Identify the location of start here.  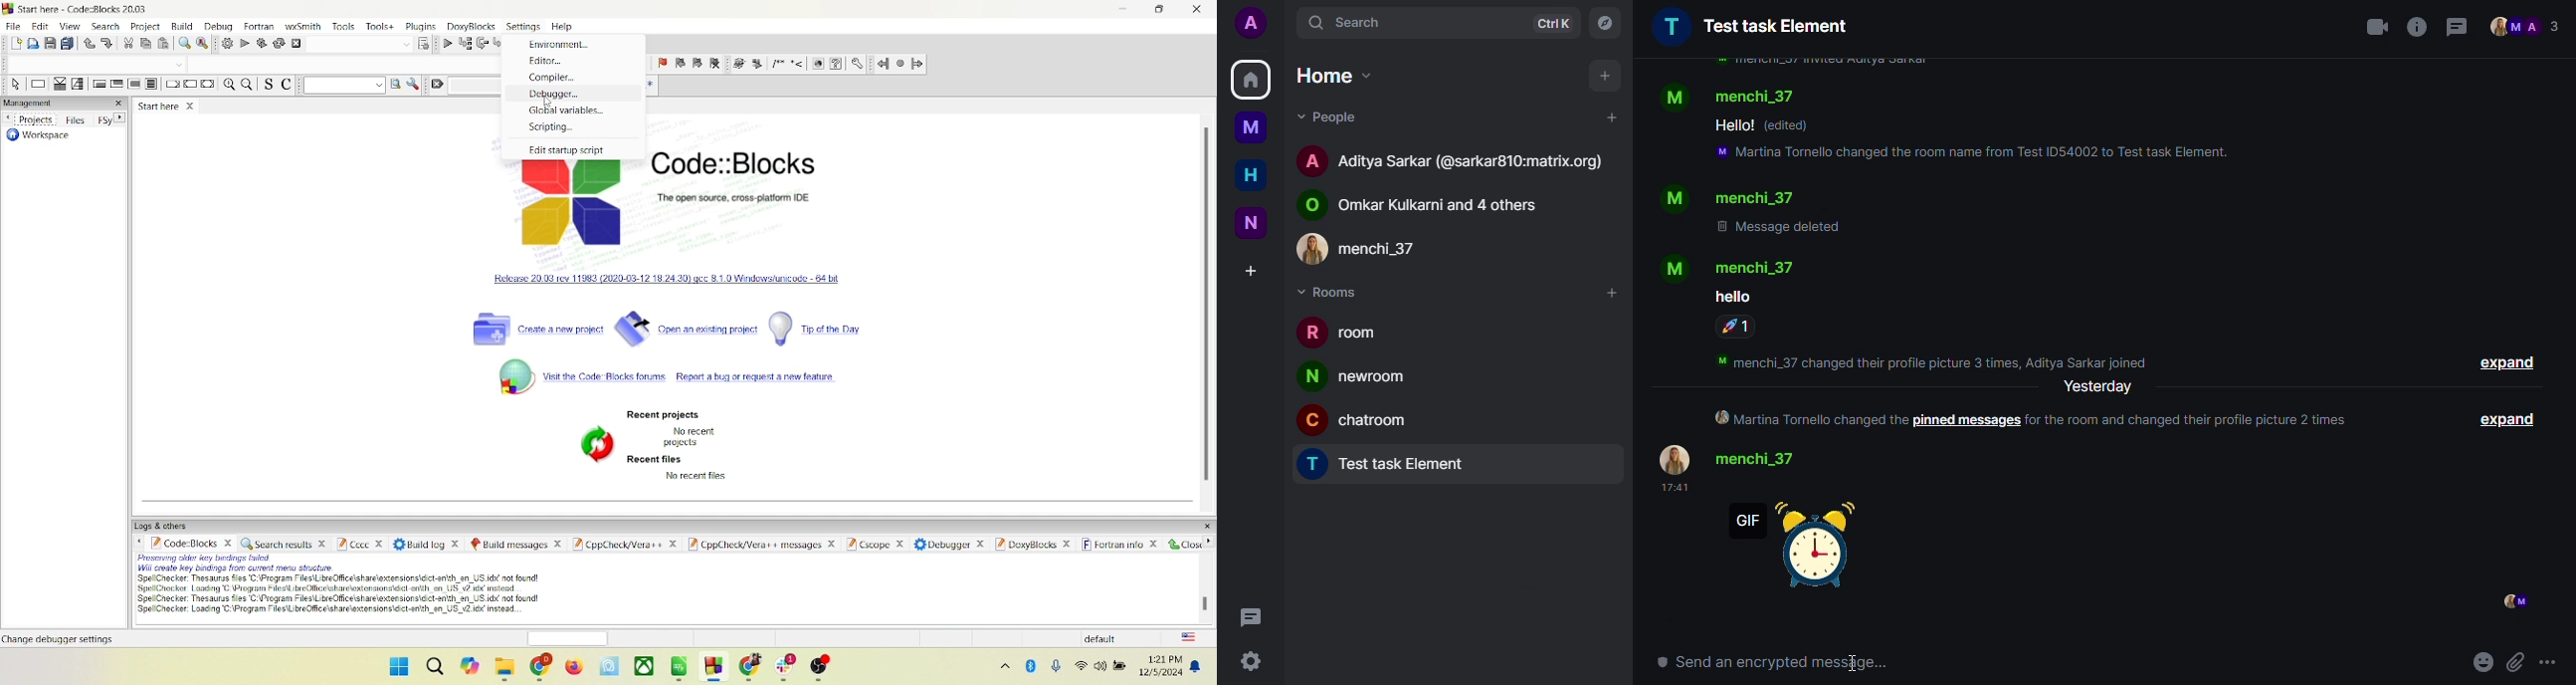
(168, 106).